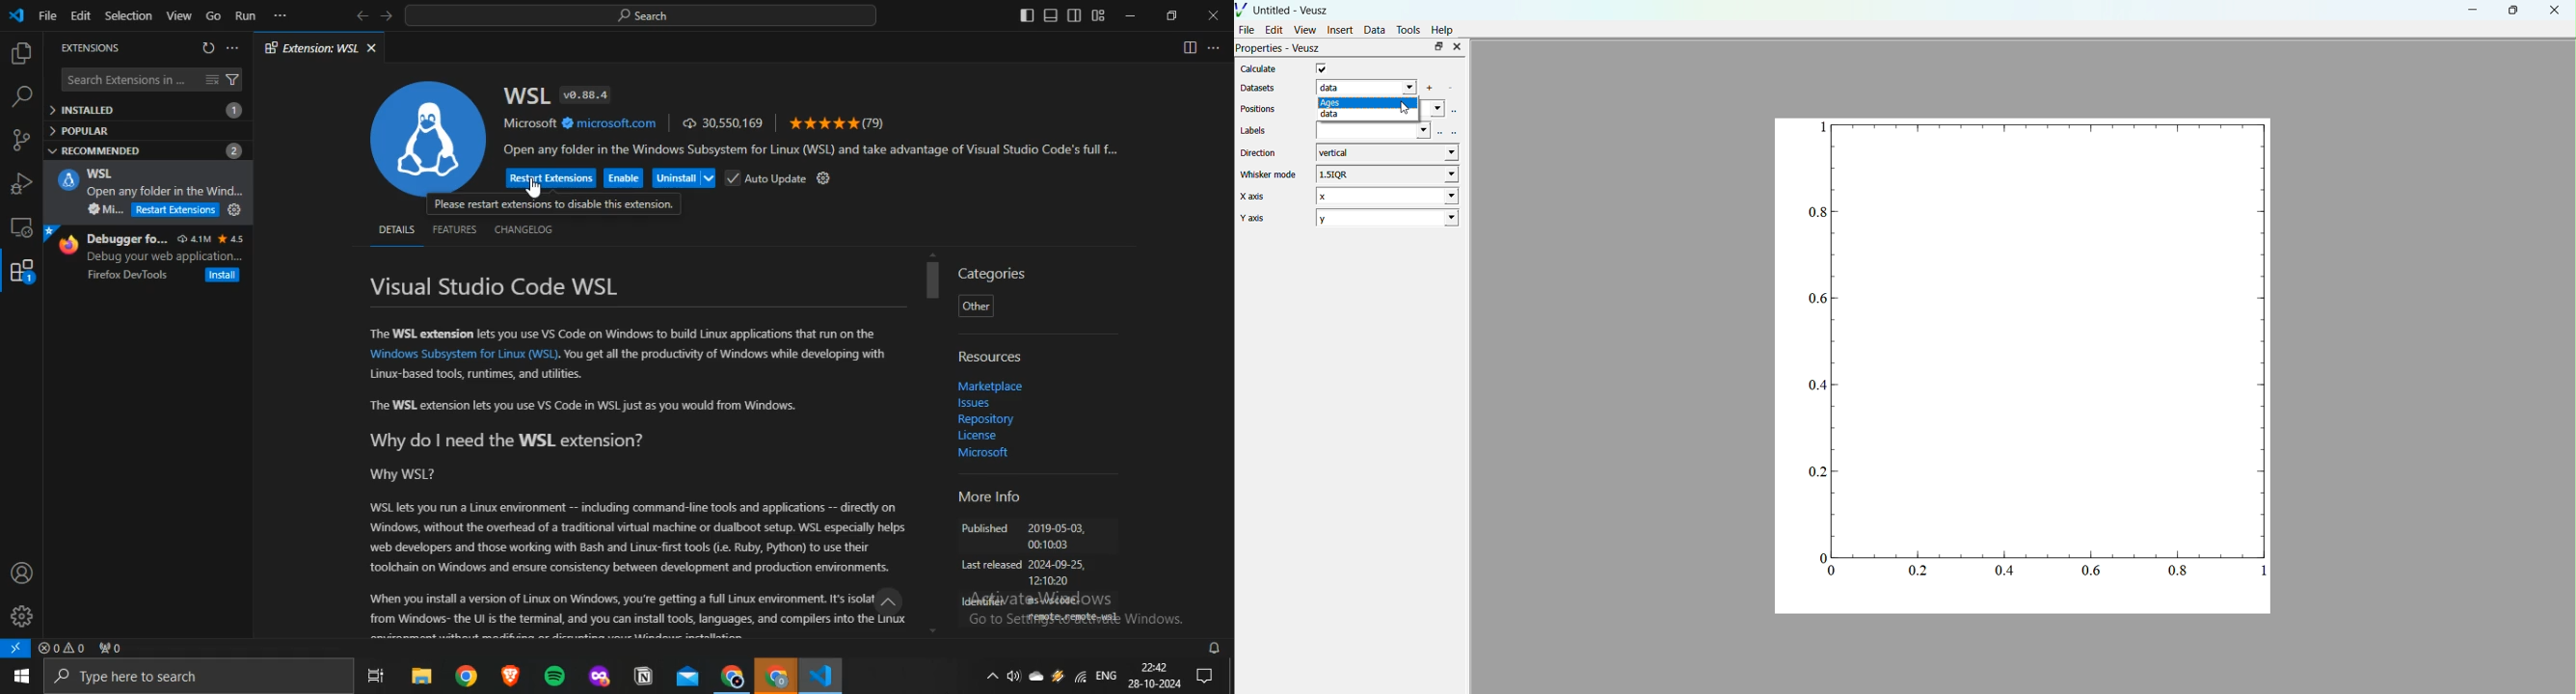 This screenshot has height=700, width=2576. What do you see at coordinates (1263, 71) in the screenshot?
I see `Calculate` at bounding box center [1263, 71].